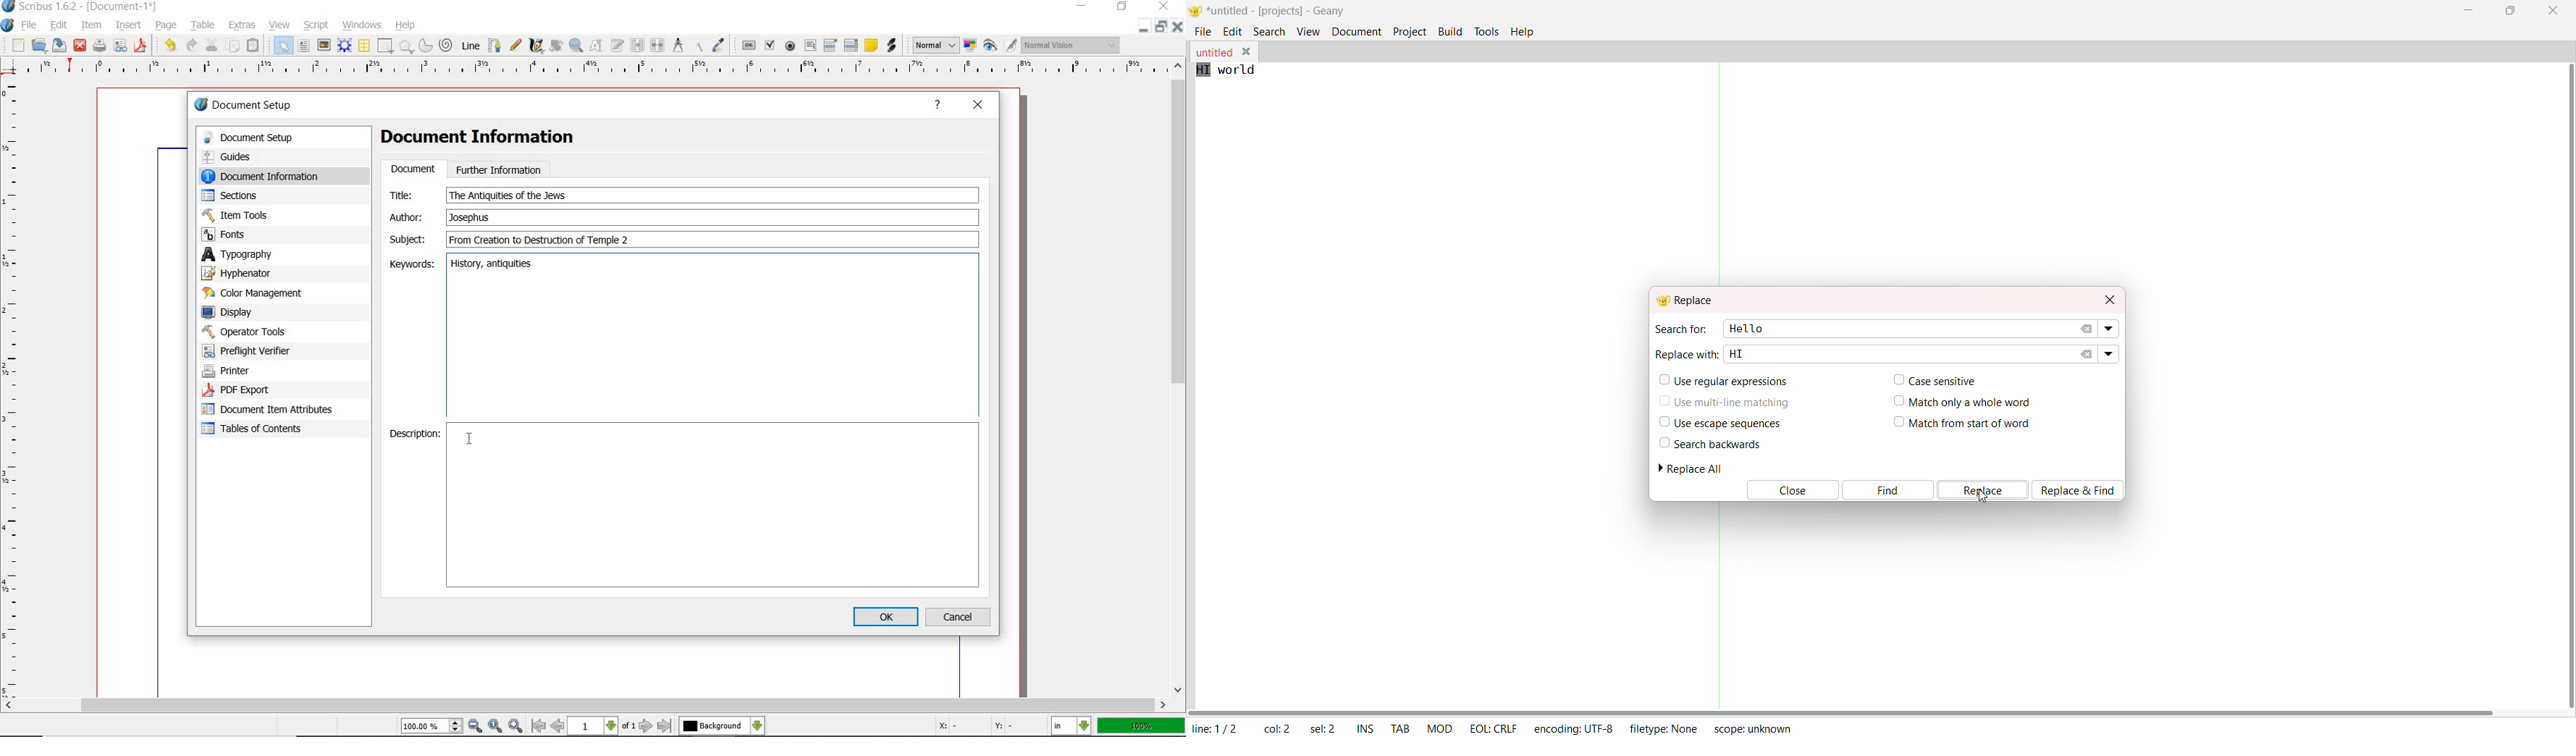 The image size is (2576, 756). I want to click on ok, so click(885, 616).